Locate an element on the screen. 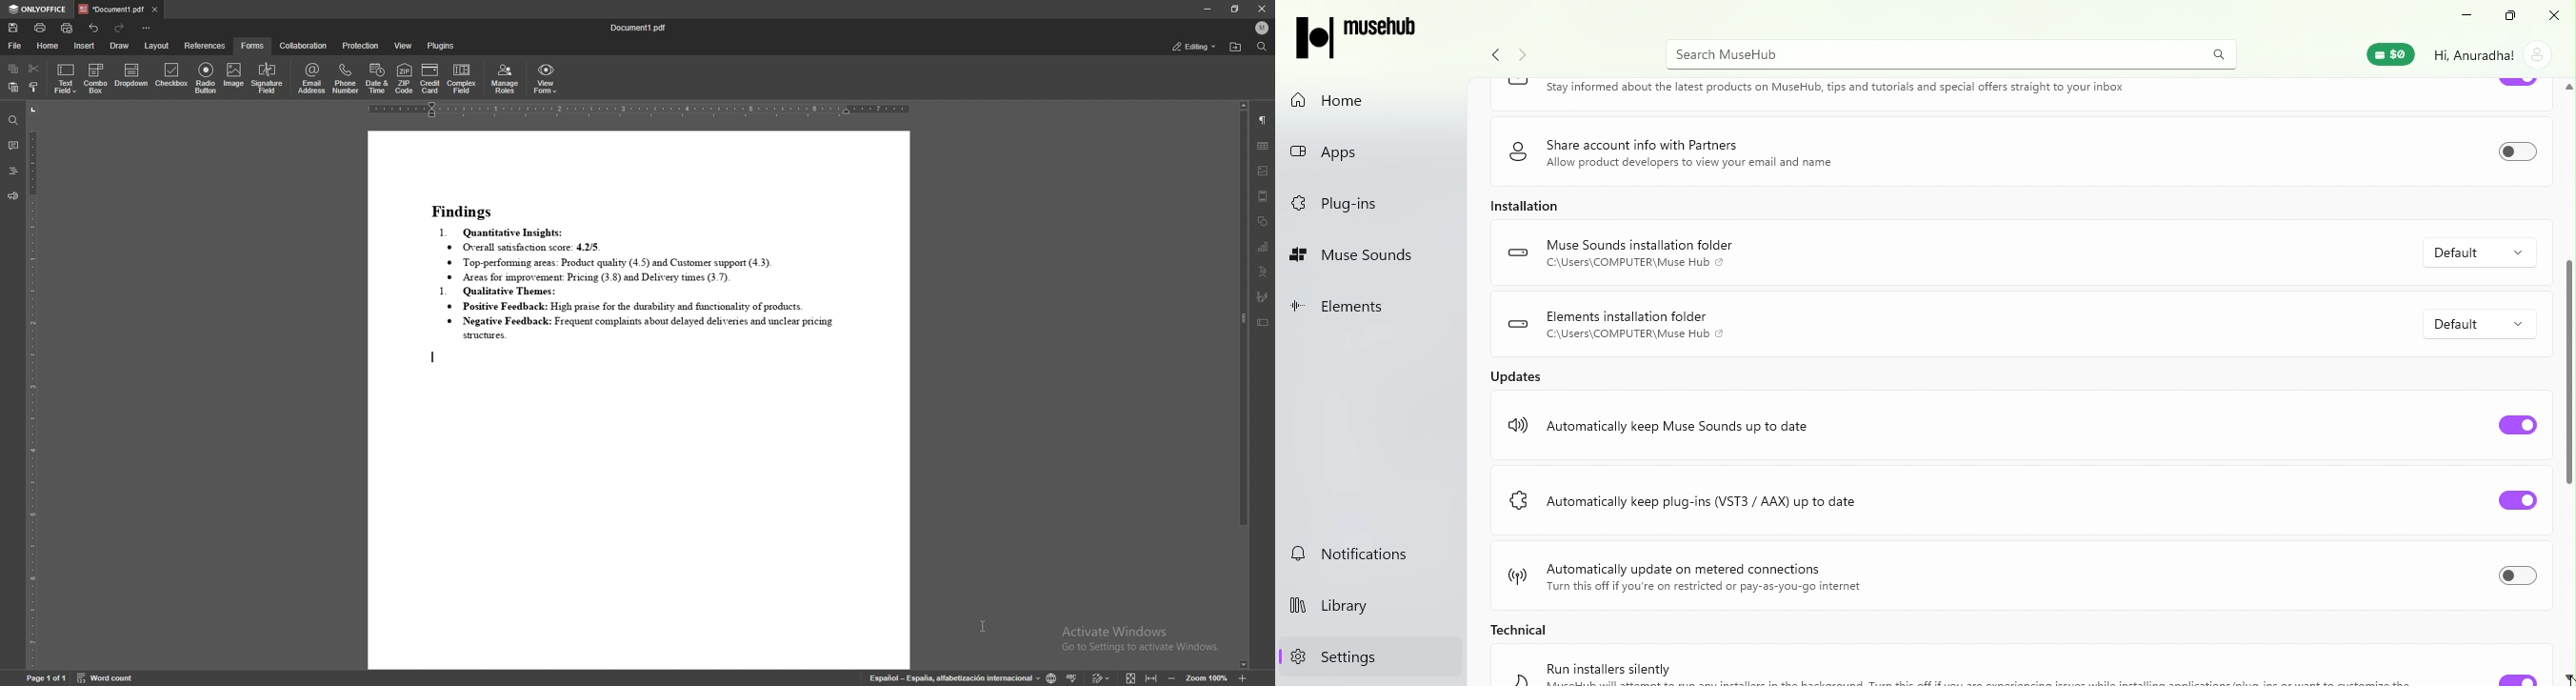  cursor is located at coordinates (2567, 681).